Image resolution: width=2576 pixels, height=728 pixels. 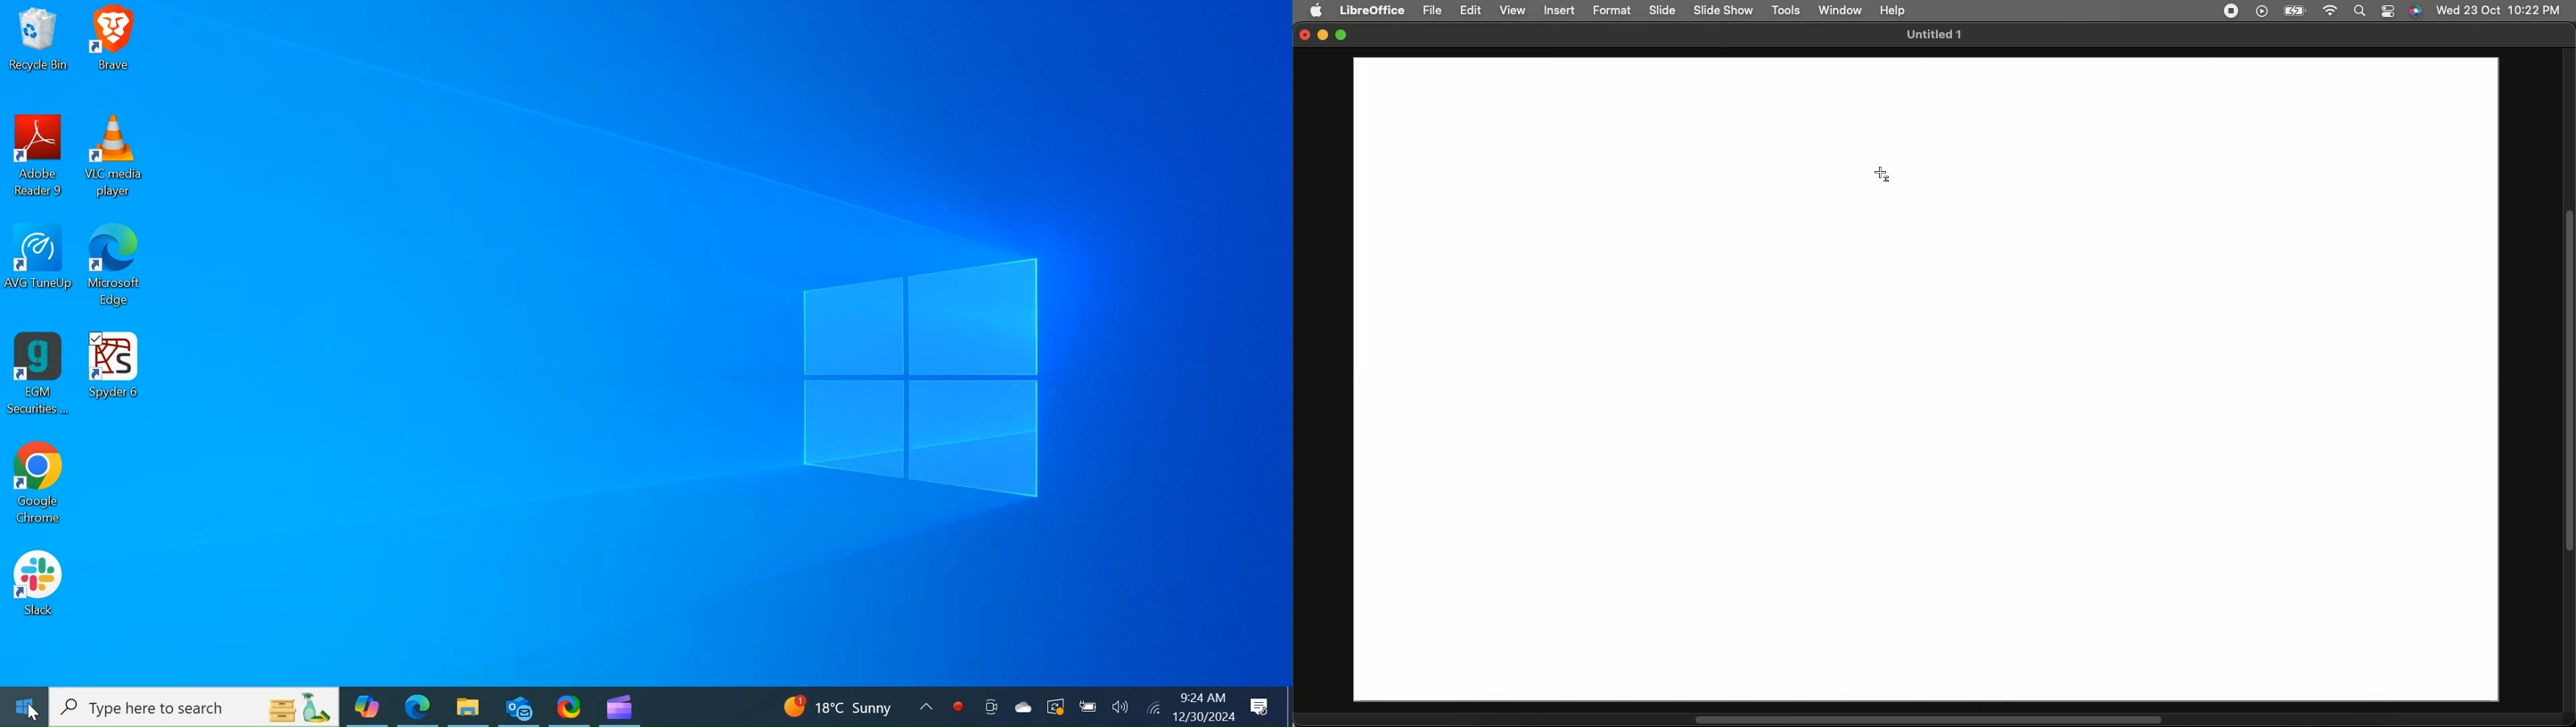 I want to click on Scroll, so click(x=2568, y=382).